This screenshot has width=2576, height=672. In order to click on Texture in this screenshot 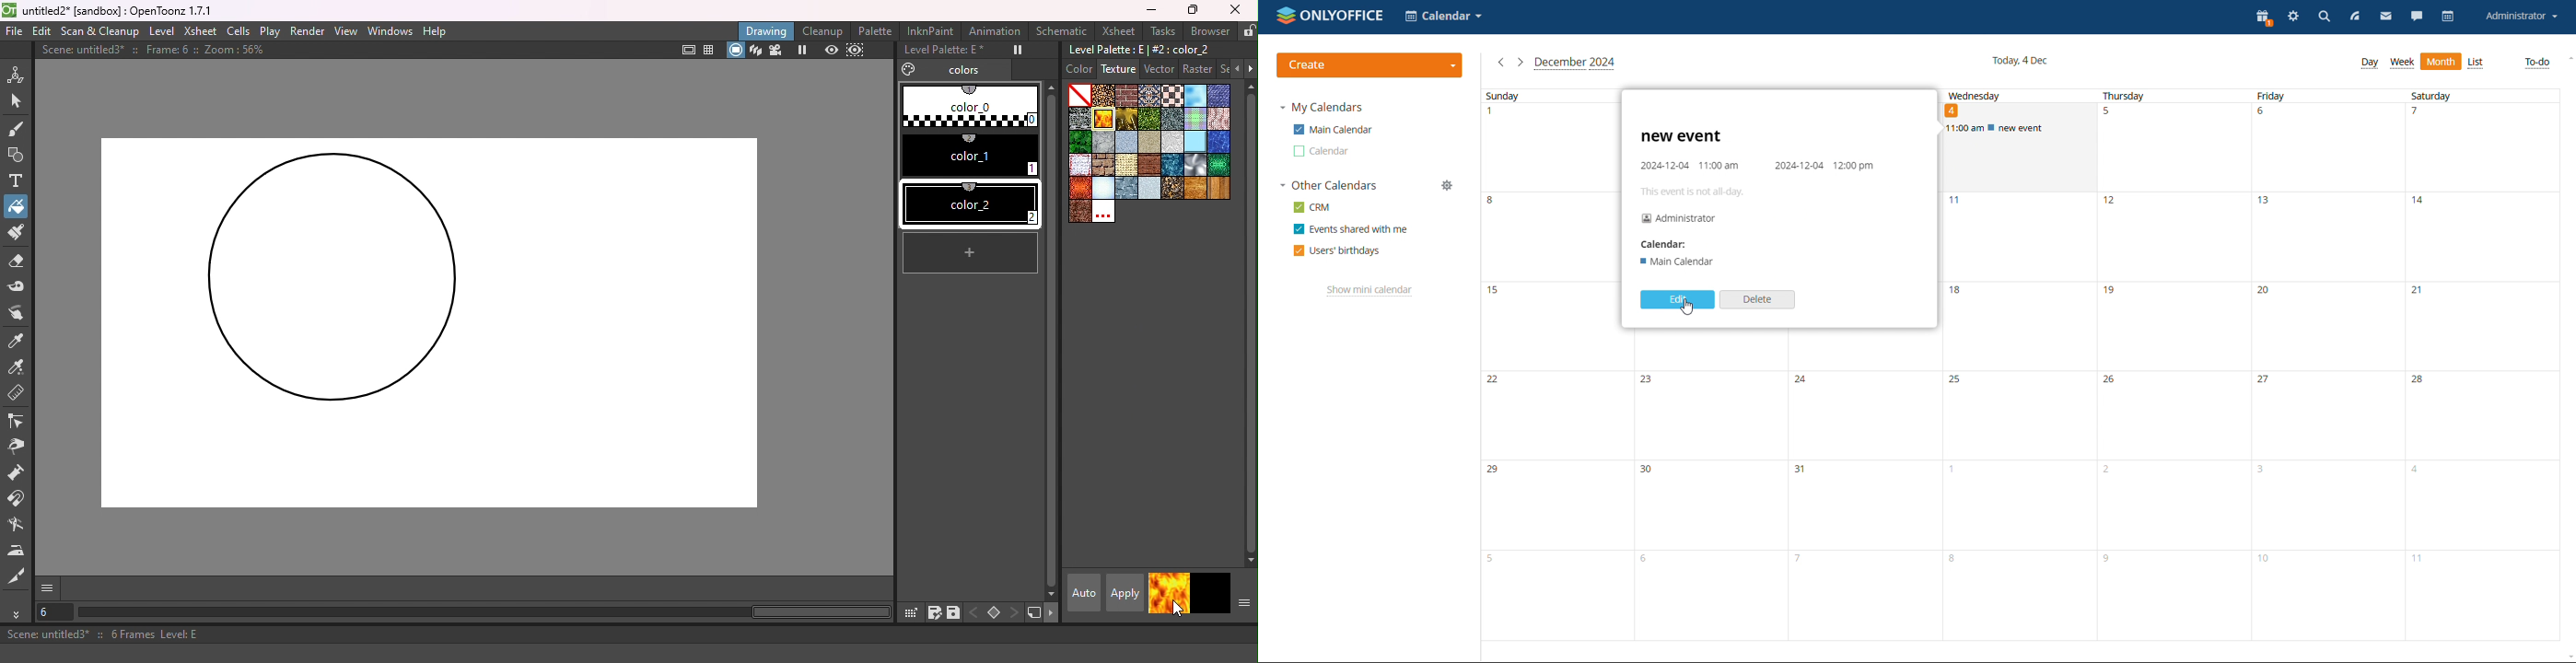, I will do `click(1117, 68)`.